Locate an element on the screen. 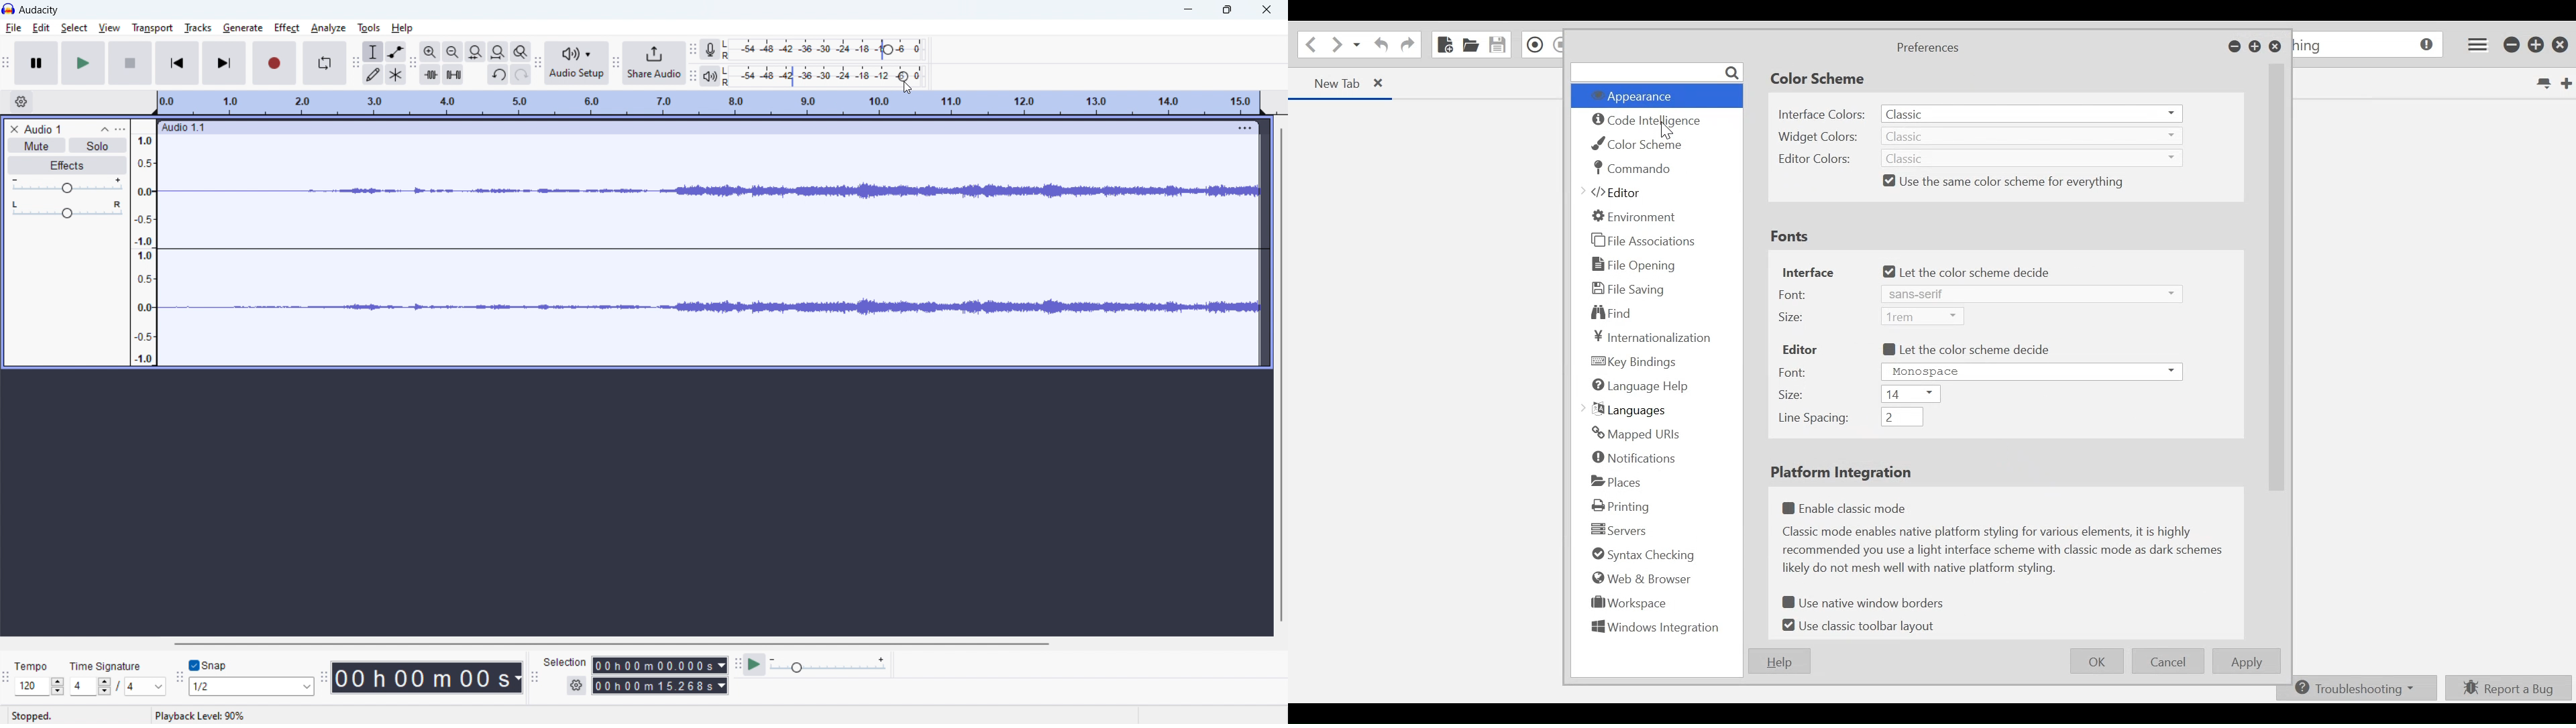 The height and width of the screenshot is (728, 2576). play at speed toolbar is located at coordinates (737, 664).